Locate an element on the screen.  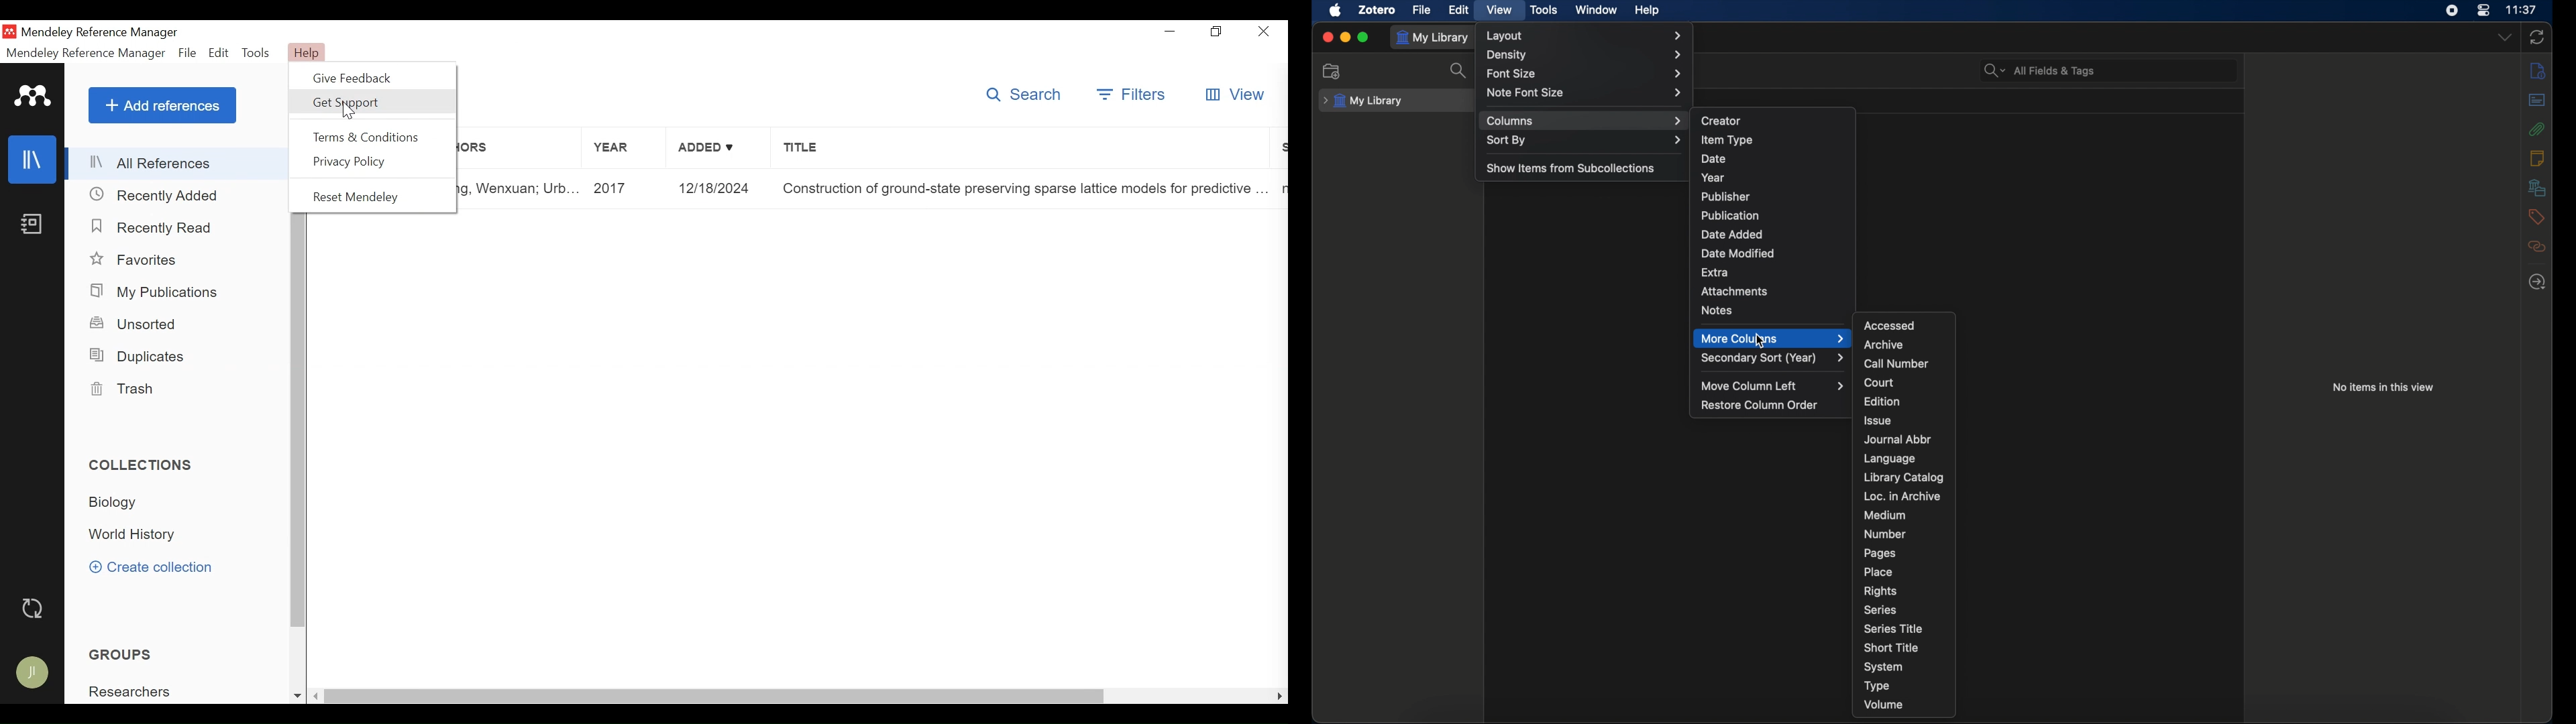
library catalog is located at coordinates (1904, 477).